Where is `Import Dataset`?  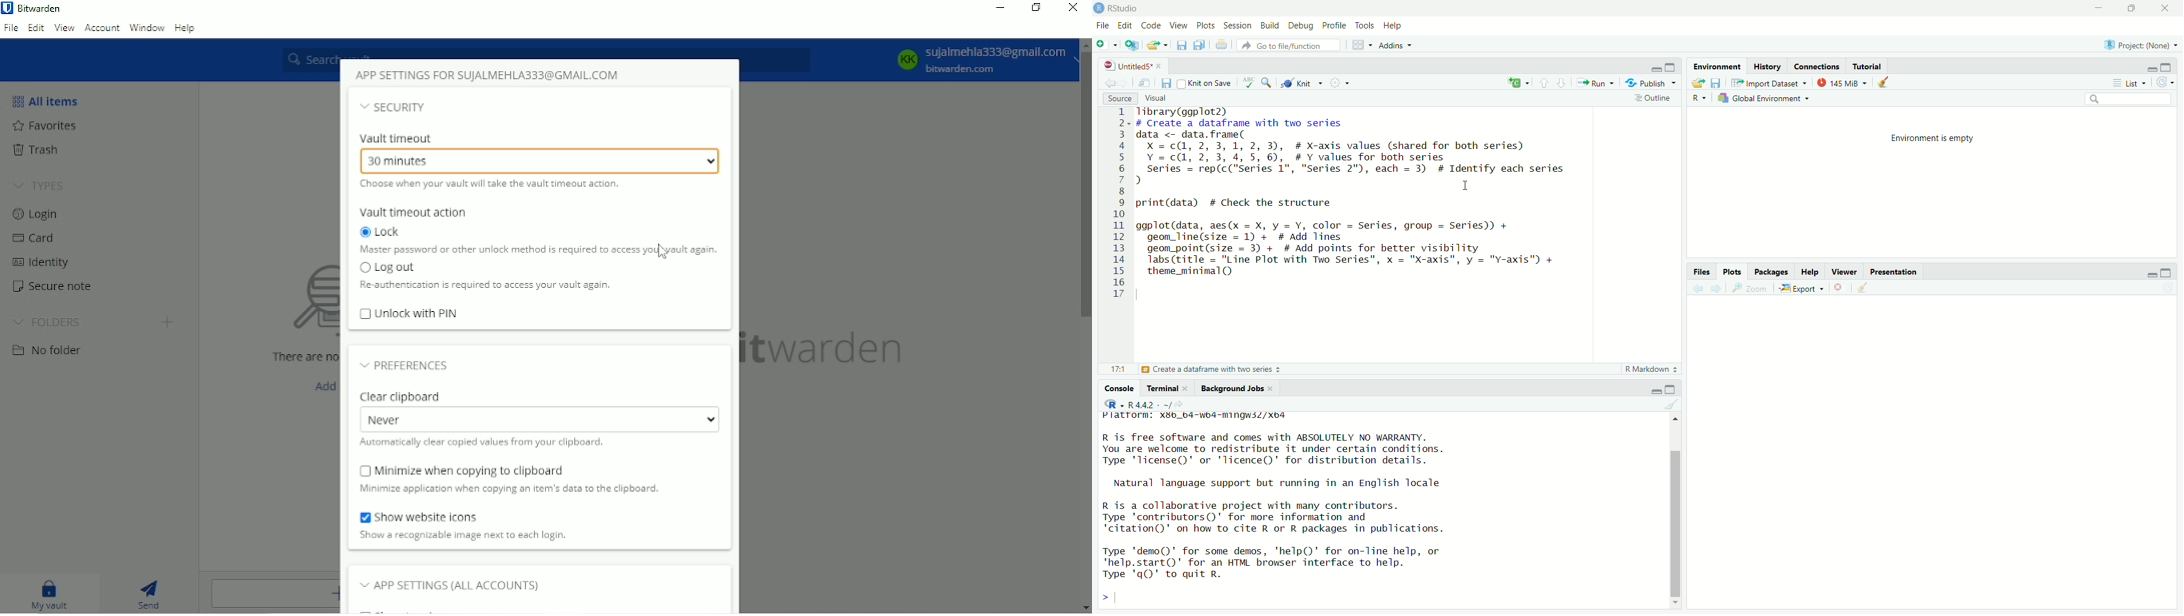
Import Dataset is located at coordinates (1771, 84).